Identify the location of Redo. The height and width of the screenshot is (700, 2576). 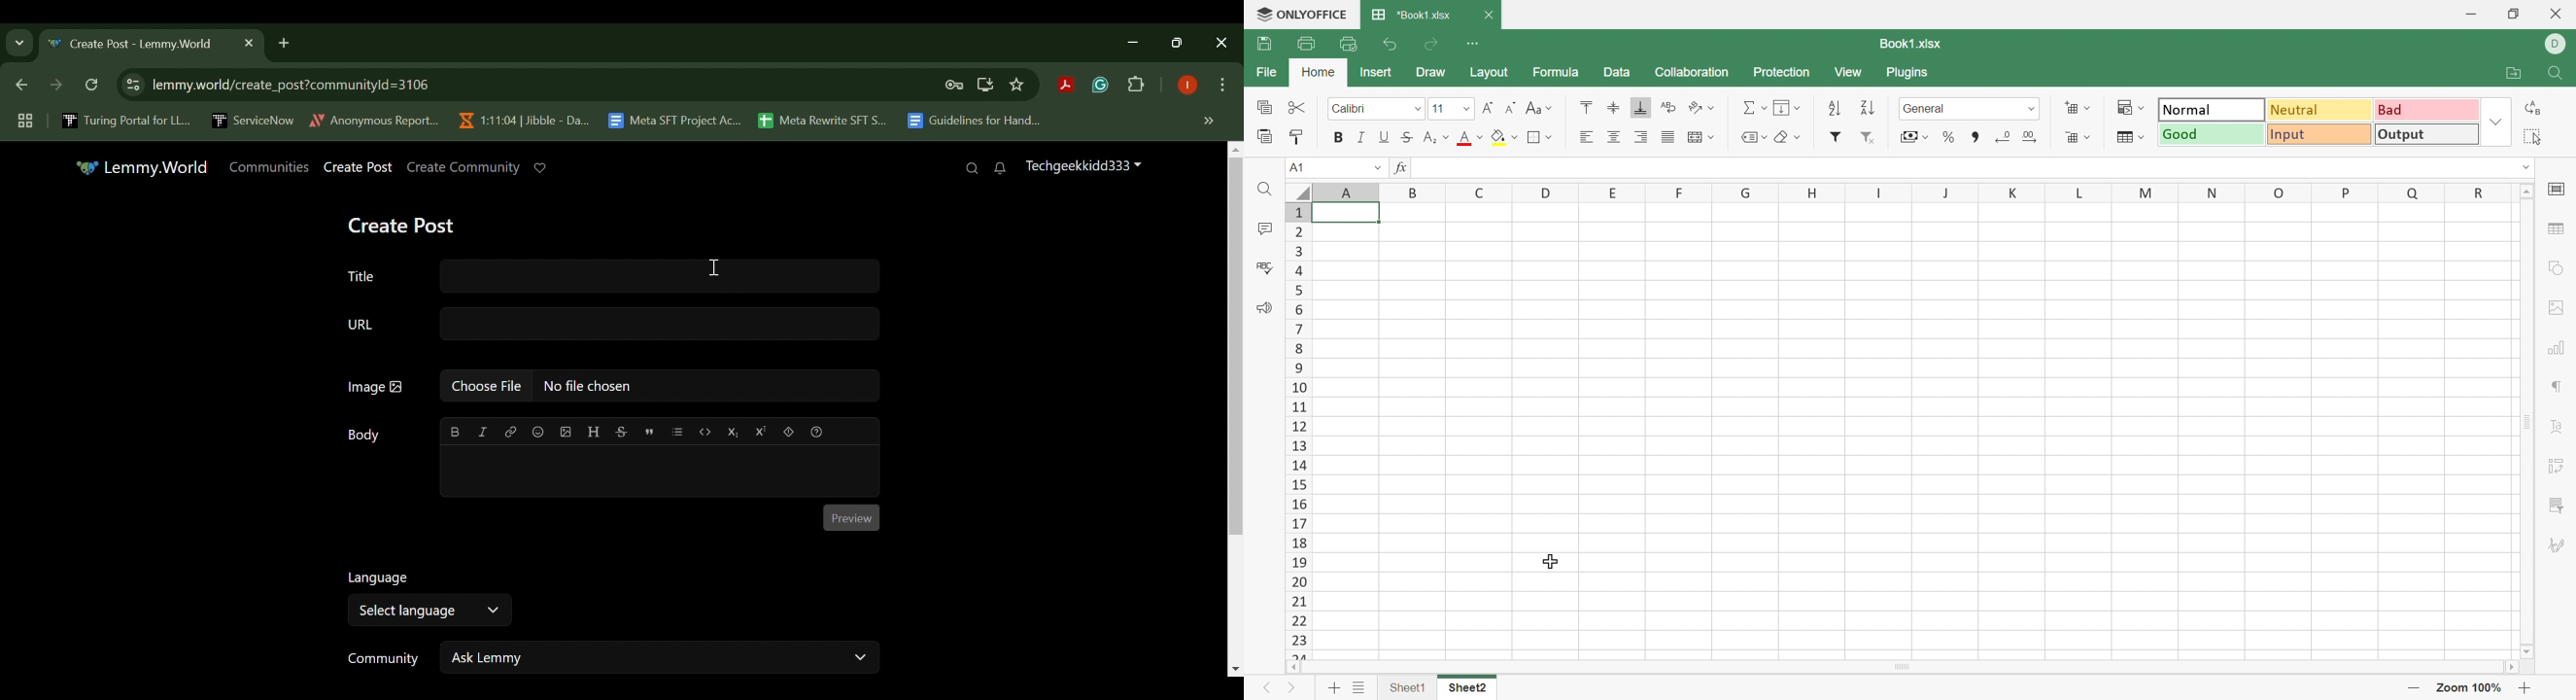
(1432, 45).